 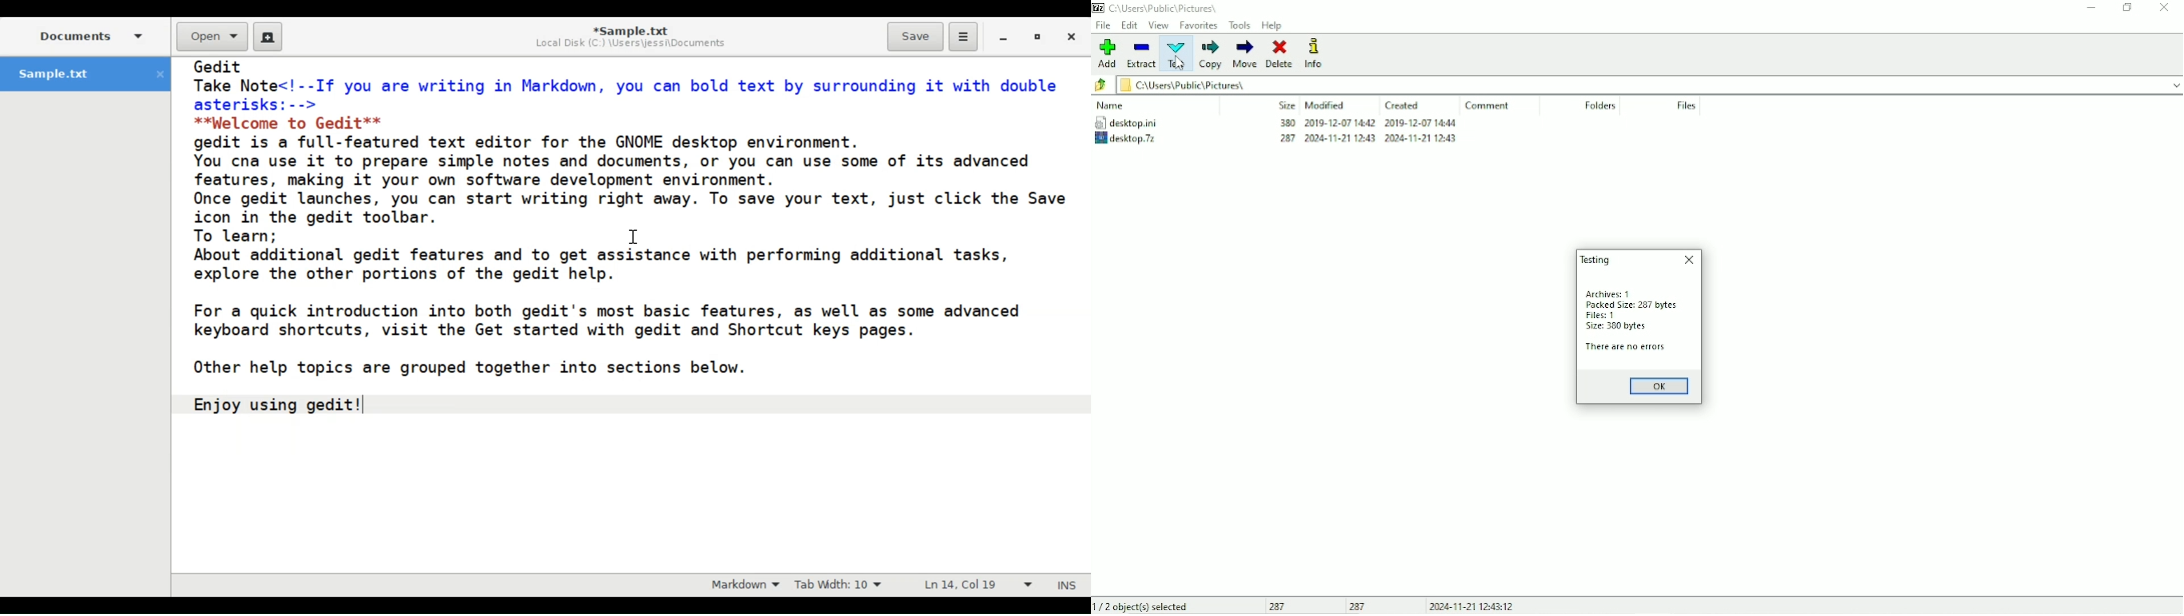 What do you see at coordinates (964, 37) in the screenshot?
I see `Application menu` at bounding box center [964, 37].